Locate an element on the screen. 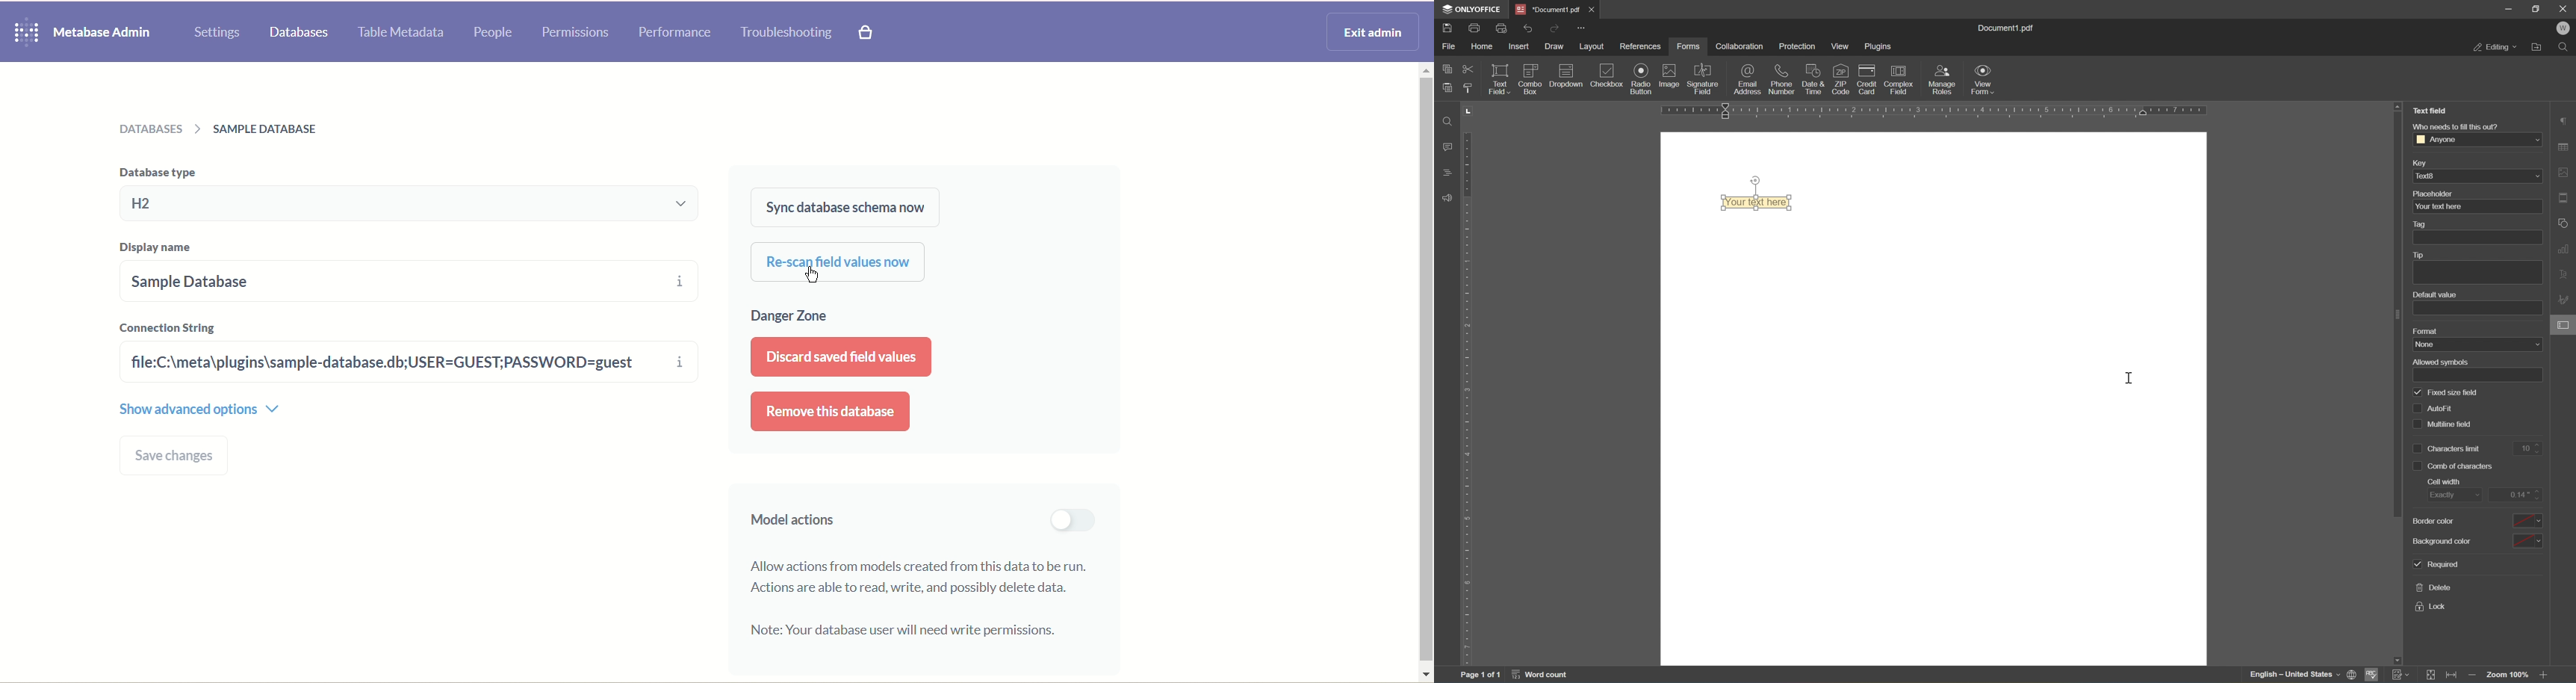  paid features is located at coordinates (869, 35).